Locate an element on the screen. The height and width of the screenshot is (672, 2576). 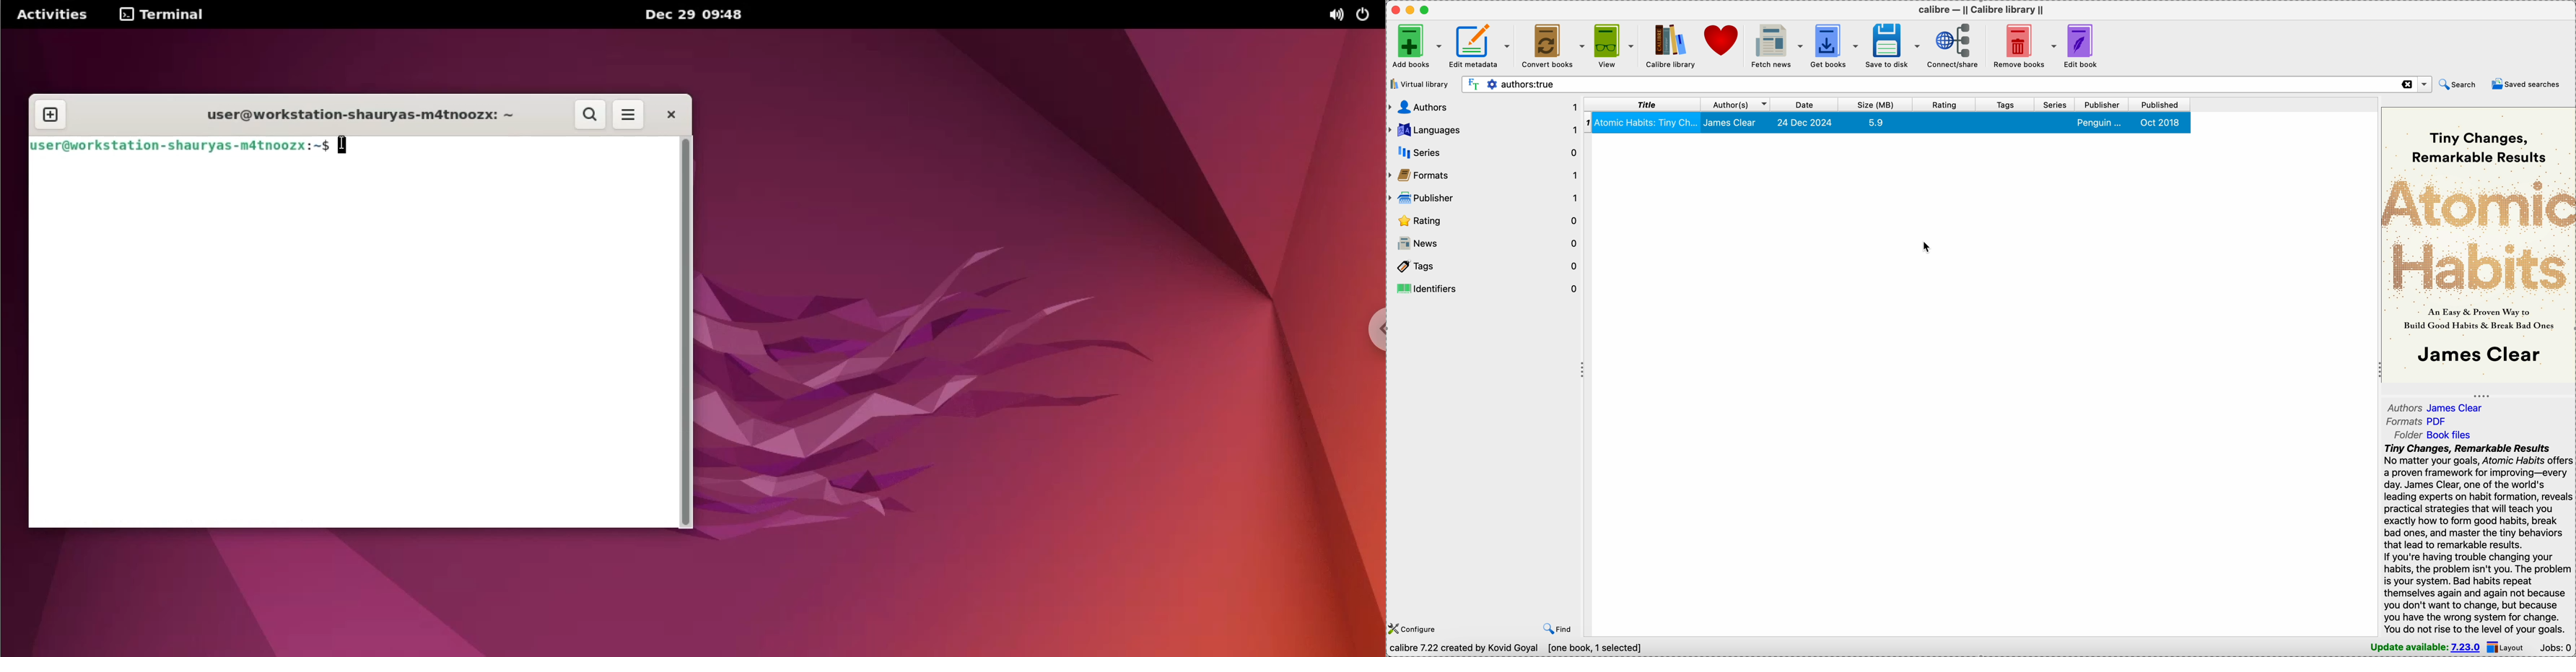
fetch news is located at coordinates (1776, 47).